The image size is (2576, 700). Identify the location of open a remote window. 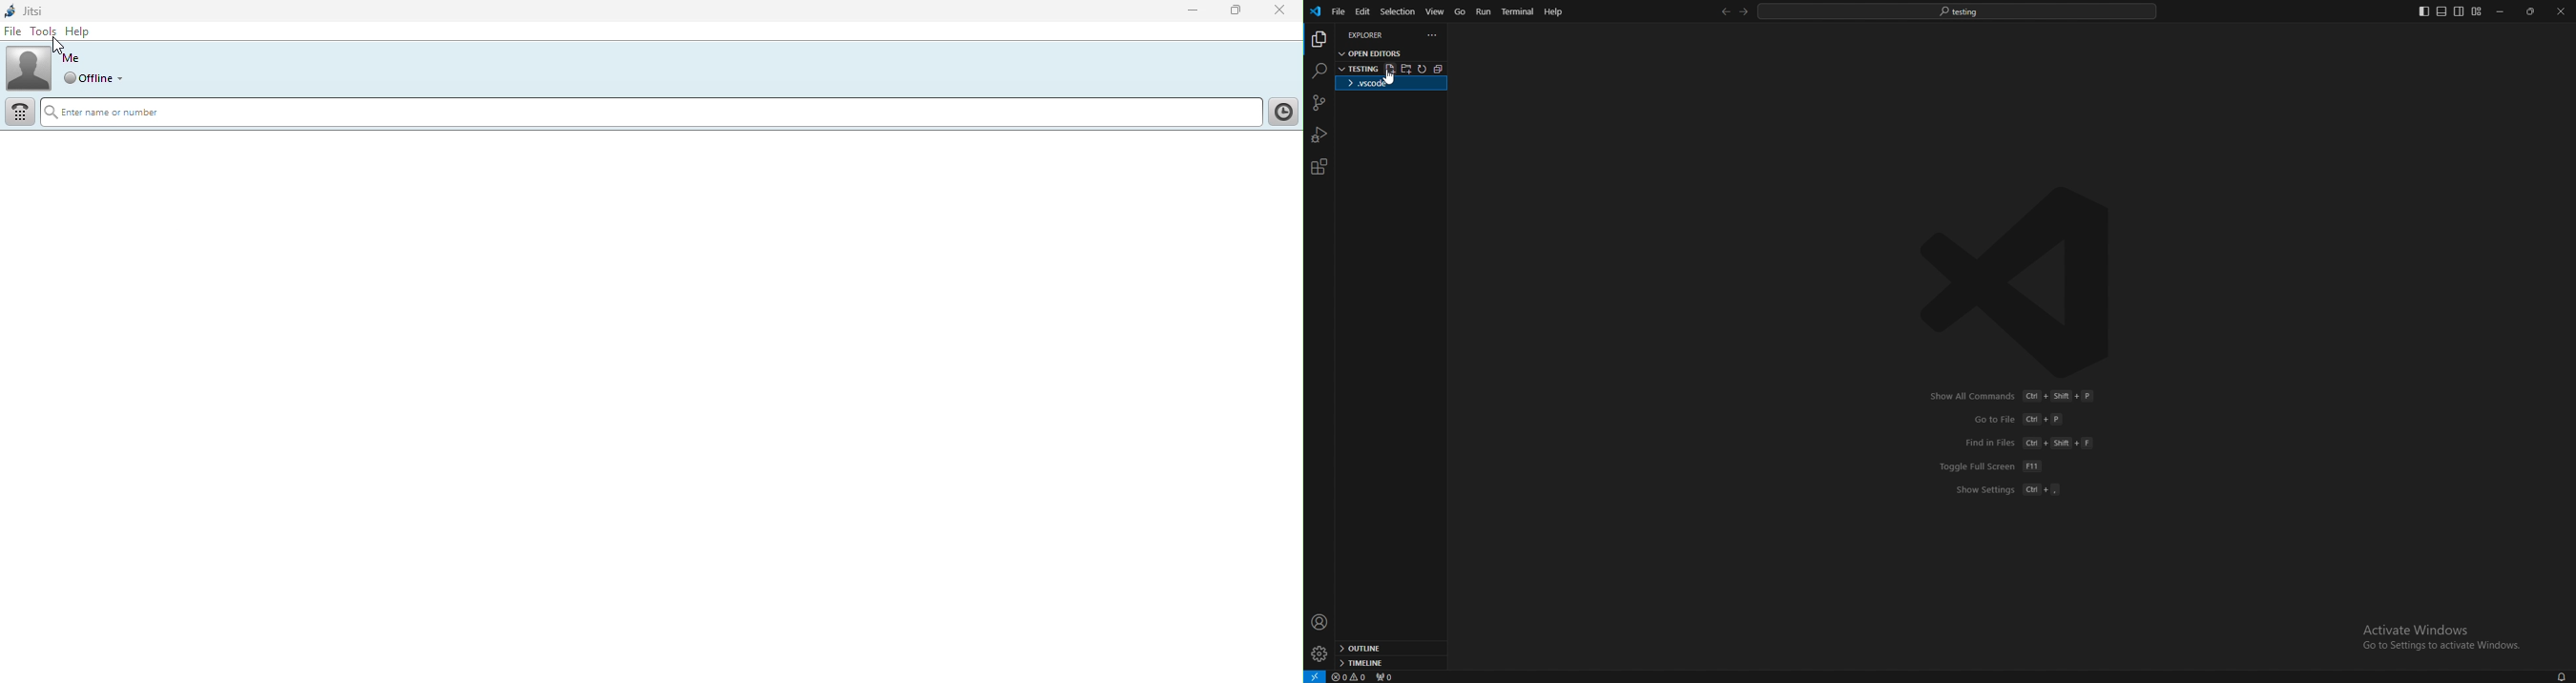
(1314, 676).